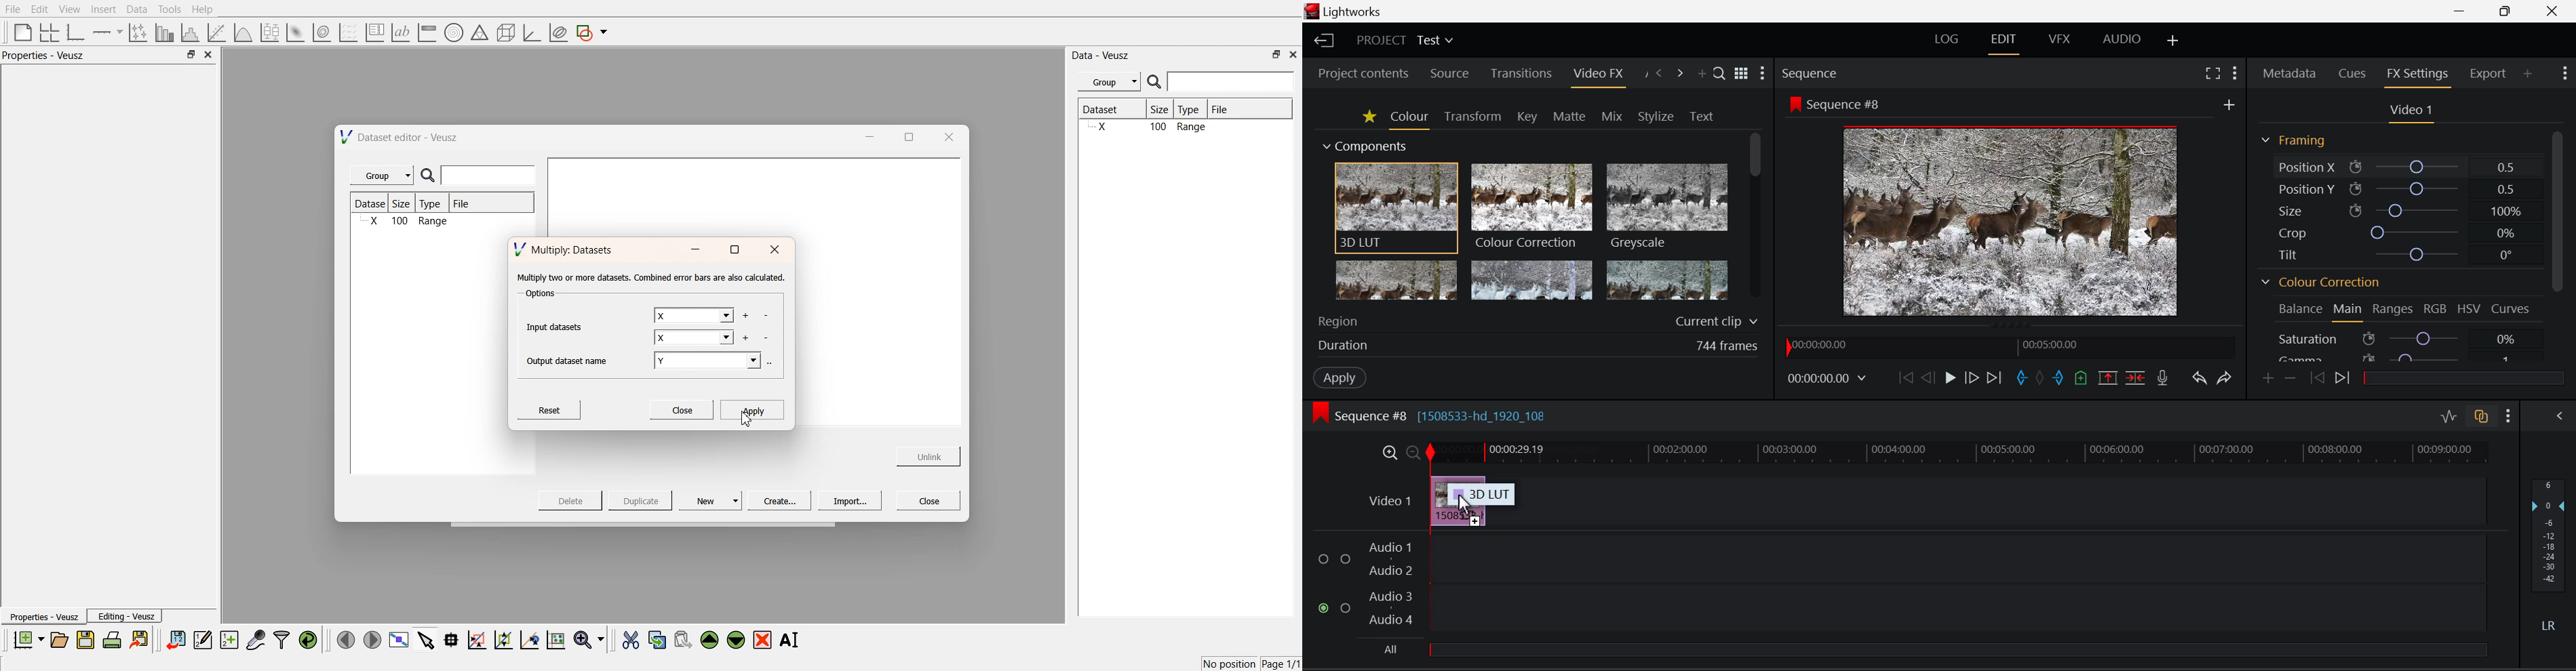  What do you see at coordinates (1753, 218) in the screenshot?
I see `Scroll Bar` at bounding box center [1753, 218].